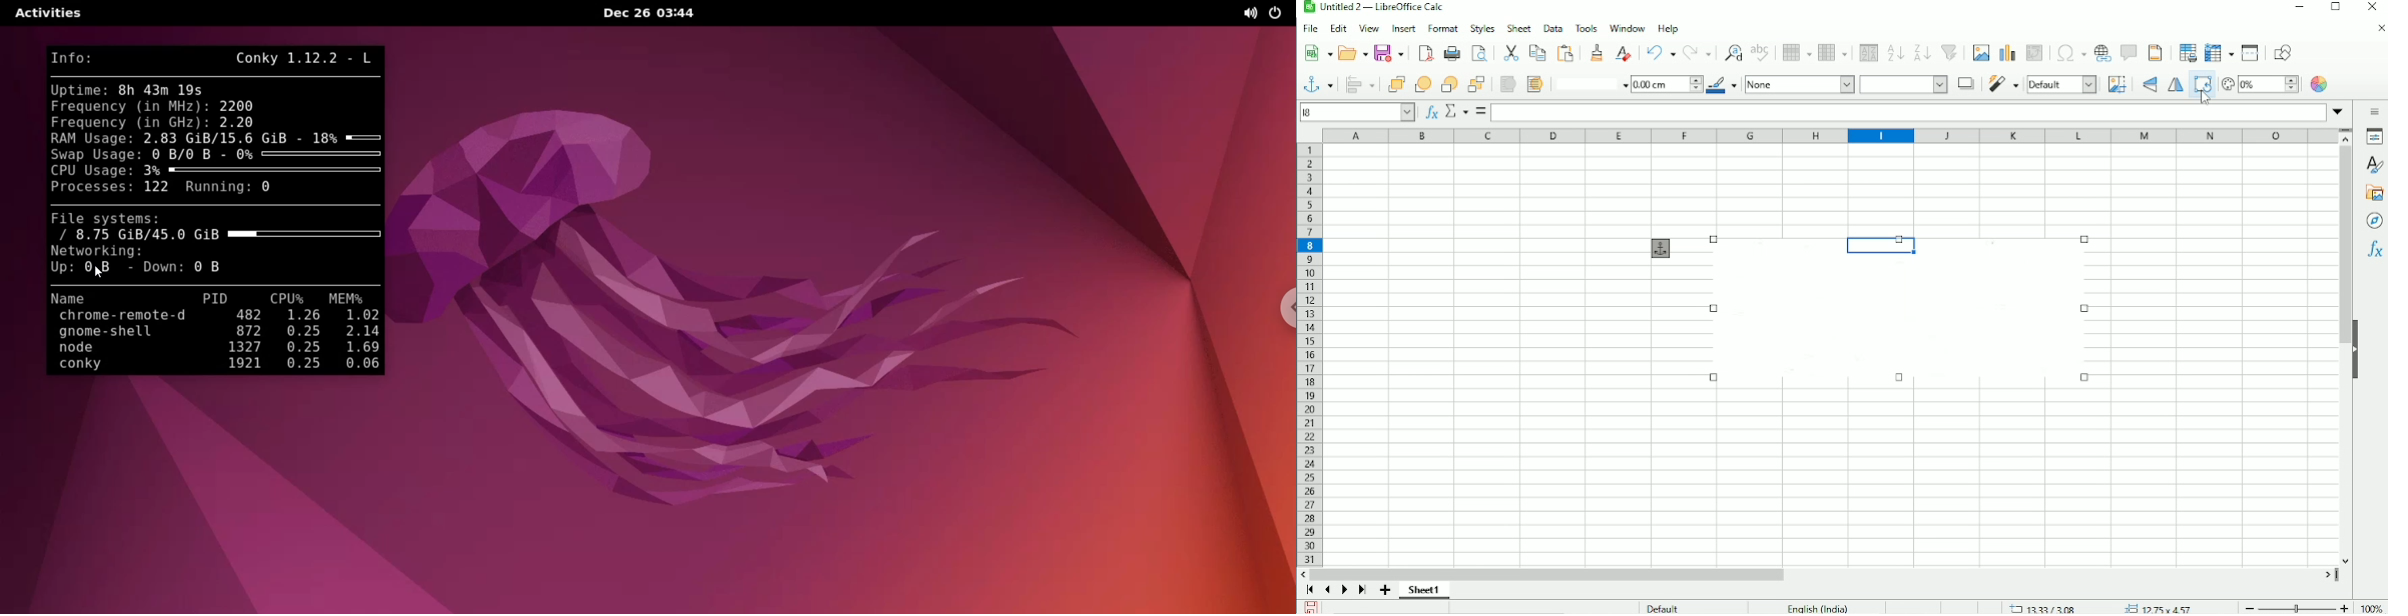  What do you see at coordinates (2063, 85) in the screenshot?
I see `Default` at bounding box center [2063, 85].